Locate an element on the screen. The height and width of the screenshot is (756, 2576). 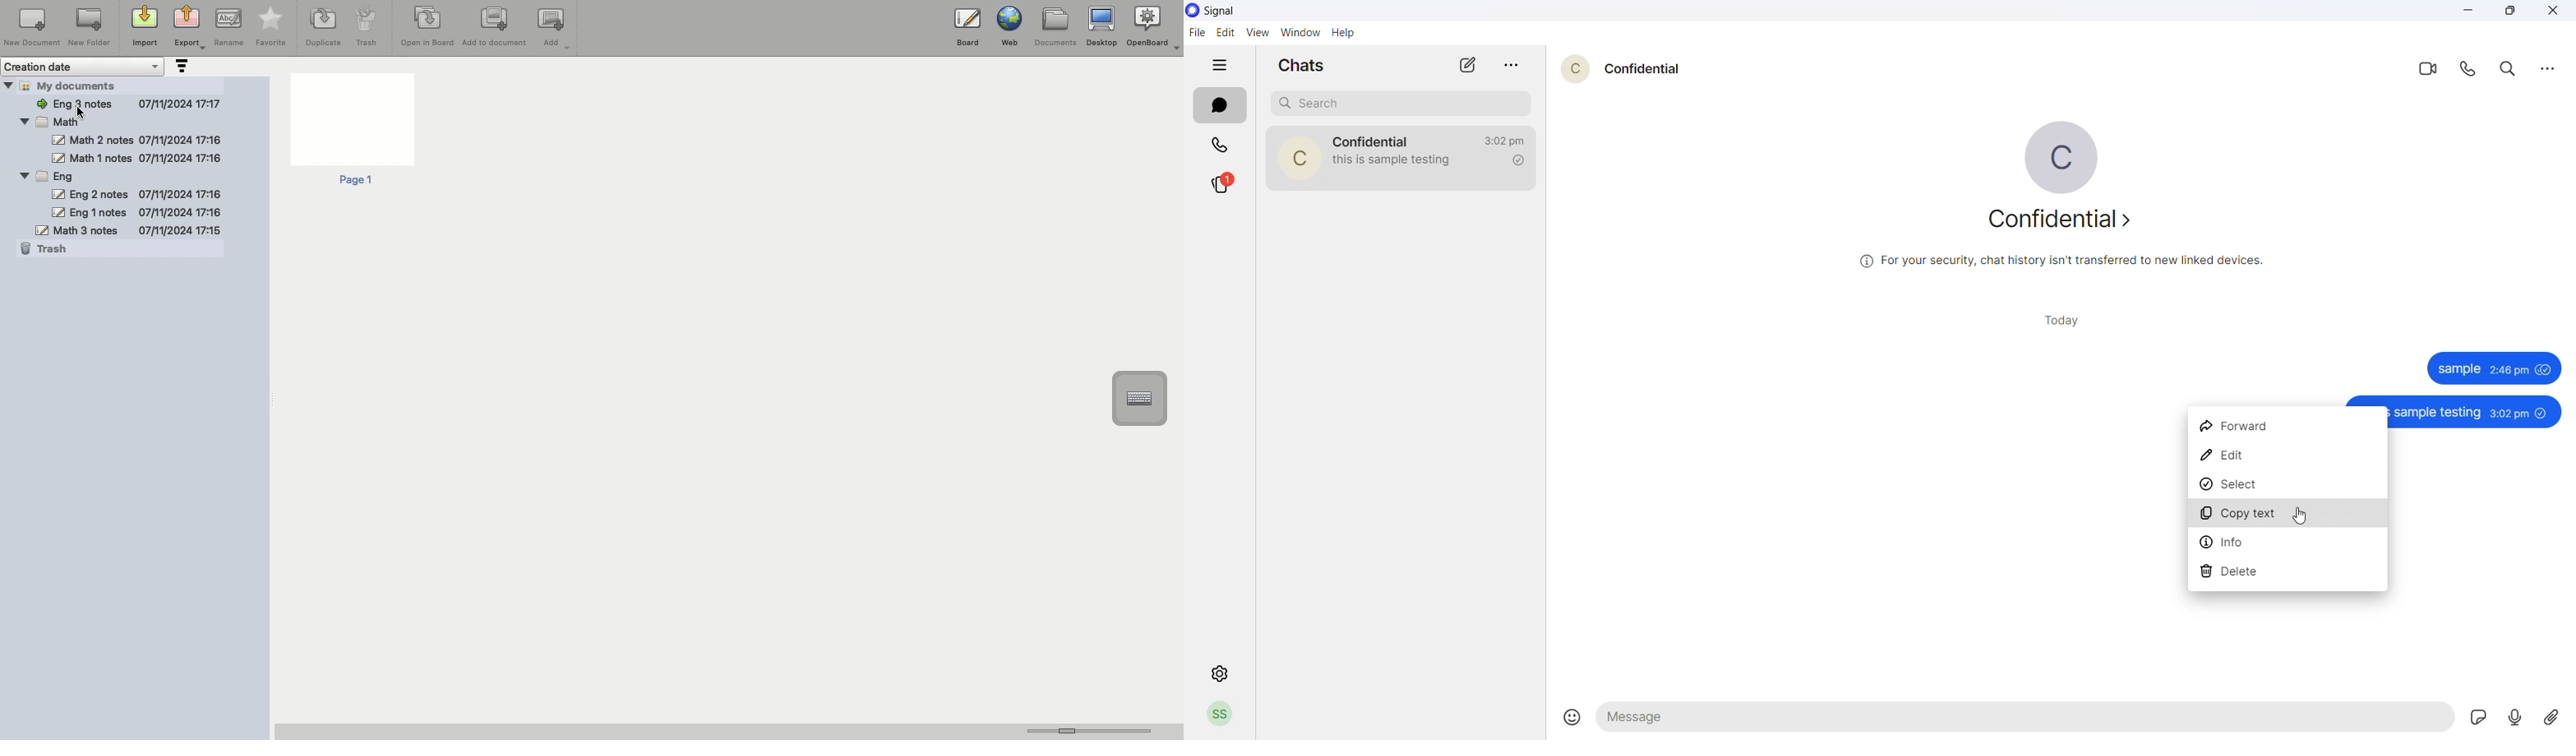
more options is located at coordinates (2550, 72).